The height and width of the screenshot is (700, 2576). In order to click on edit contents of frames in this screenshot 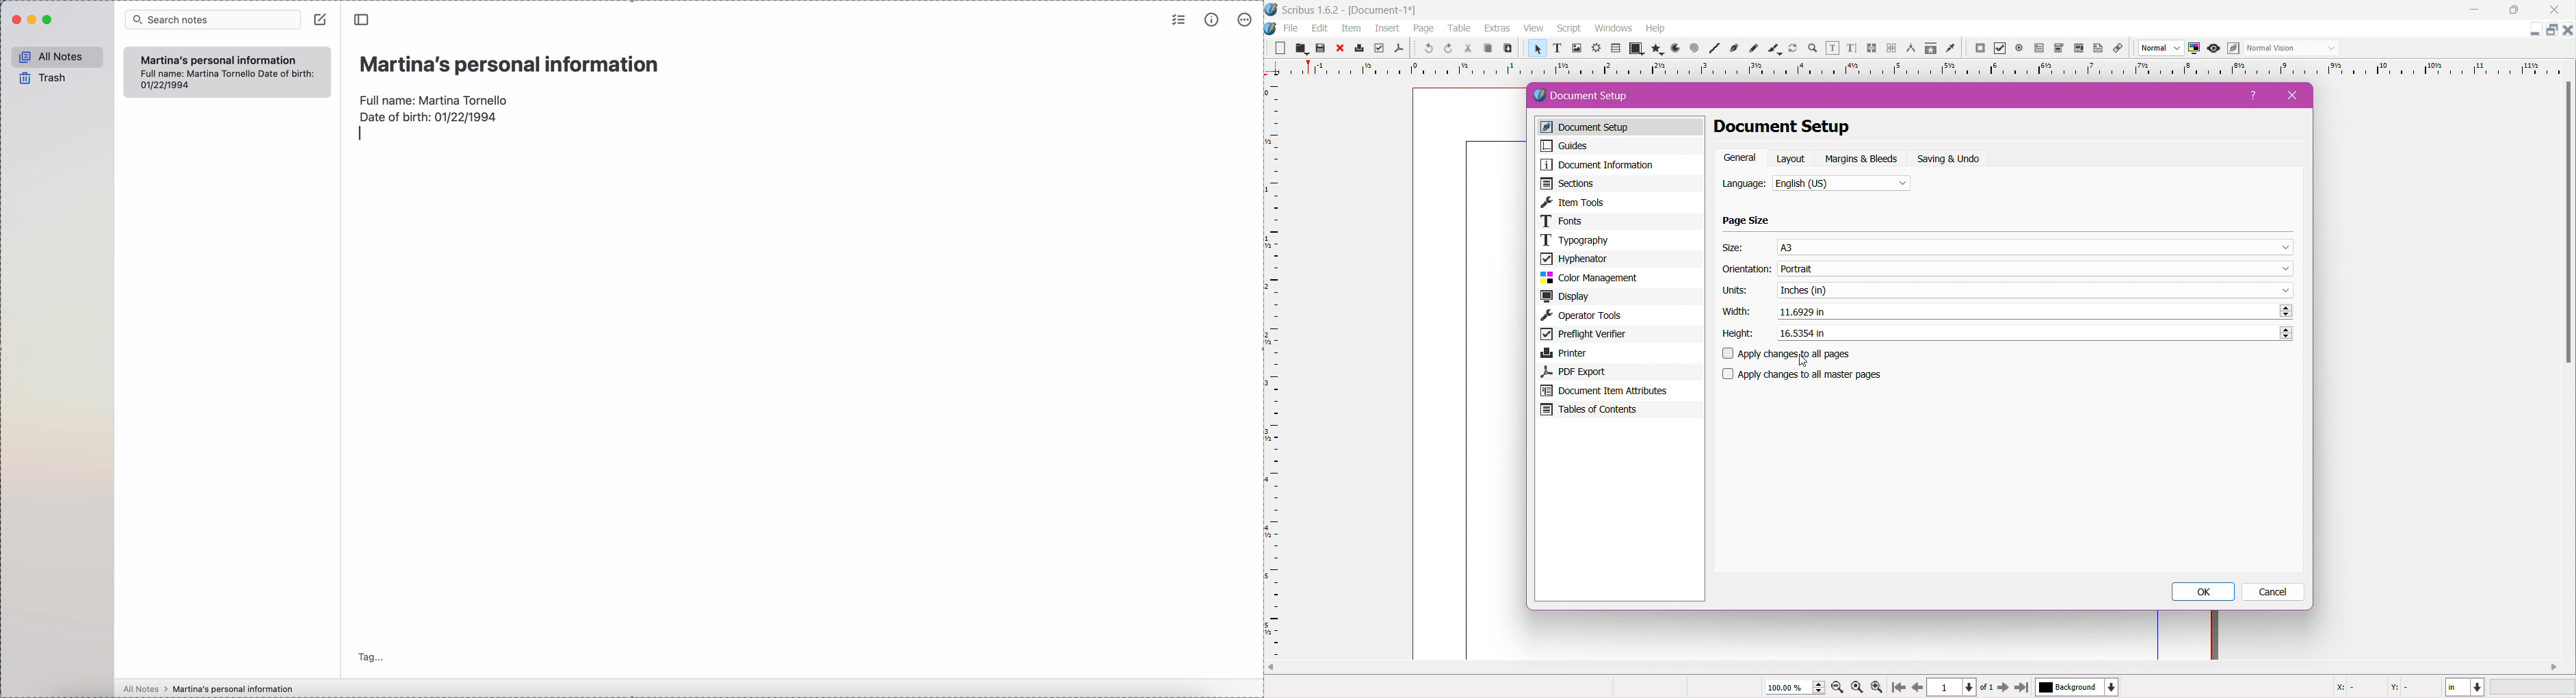, I will do `click(1832, 49)`.